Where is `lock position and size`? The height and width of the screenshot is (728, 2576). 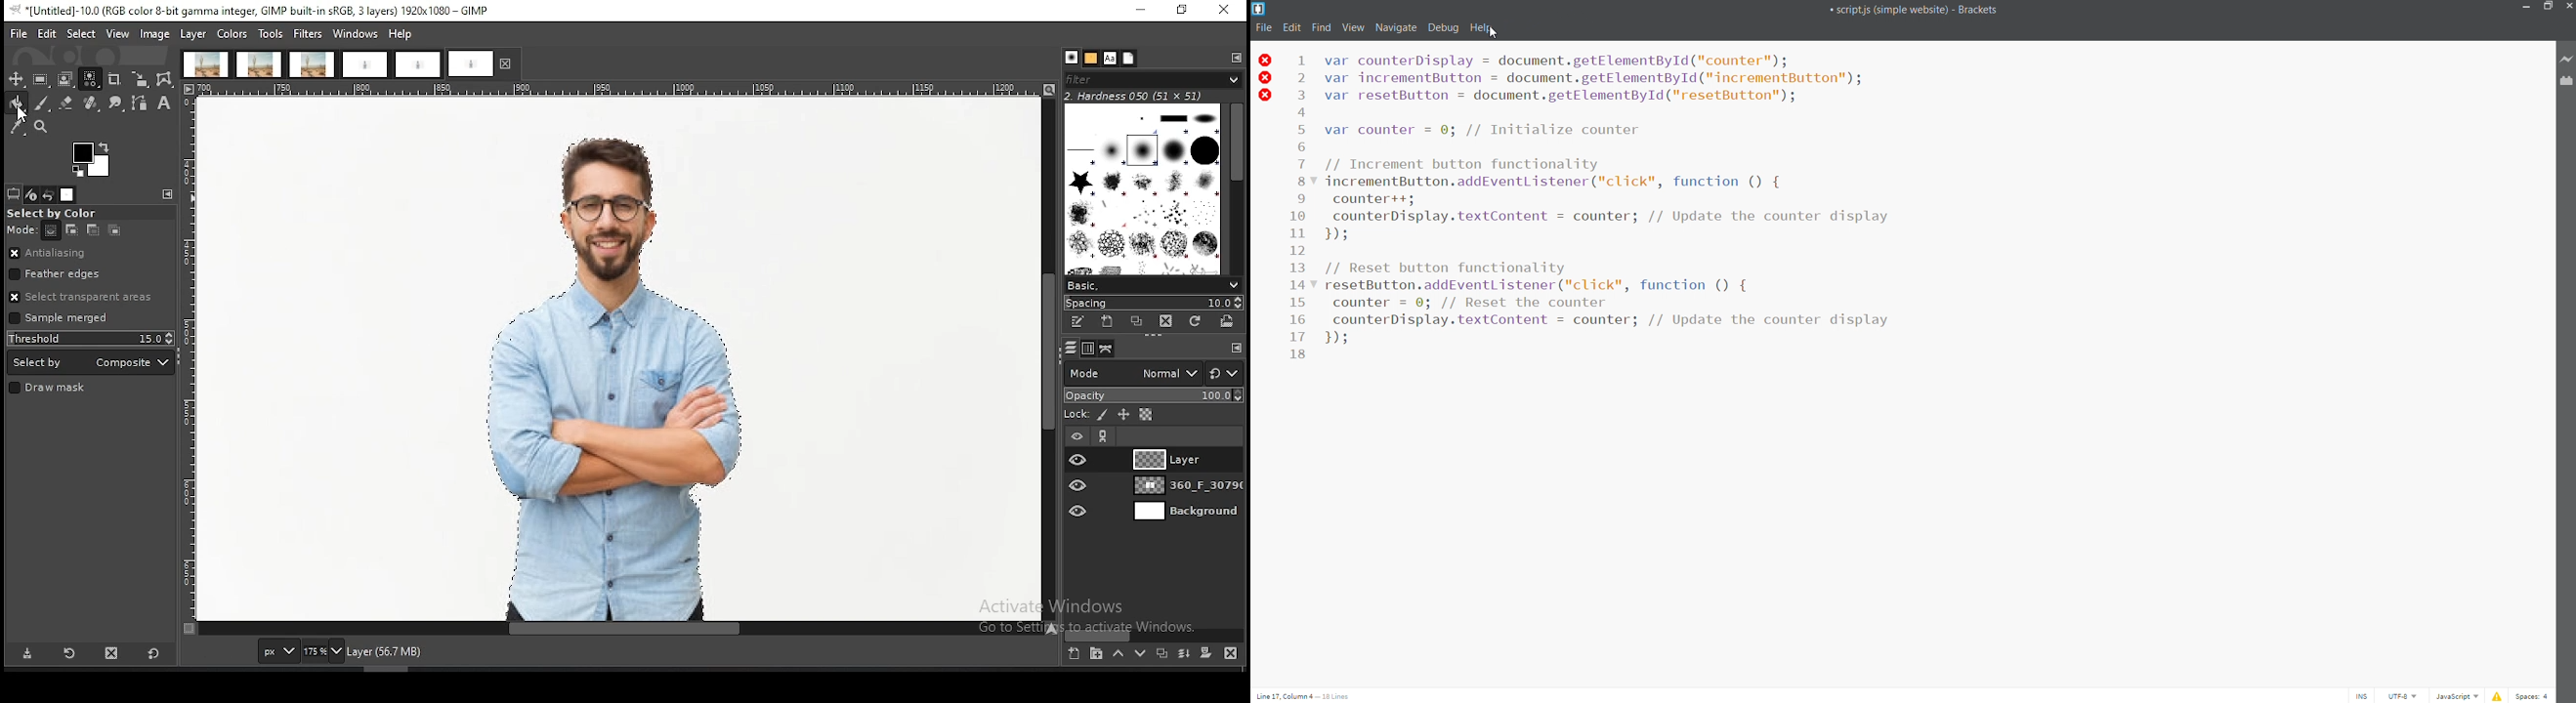
lock position and size is located at coordinates (1122, 416).